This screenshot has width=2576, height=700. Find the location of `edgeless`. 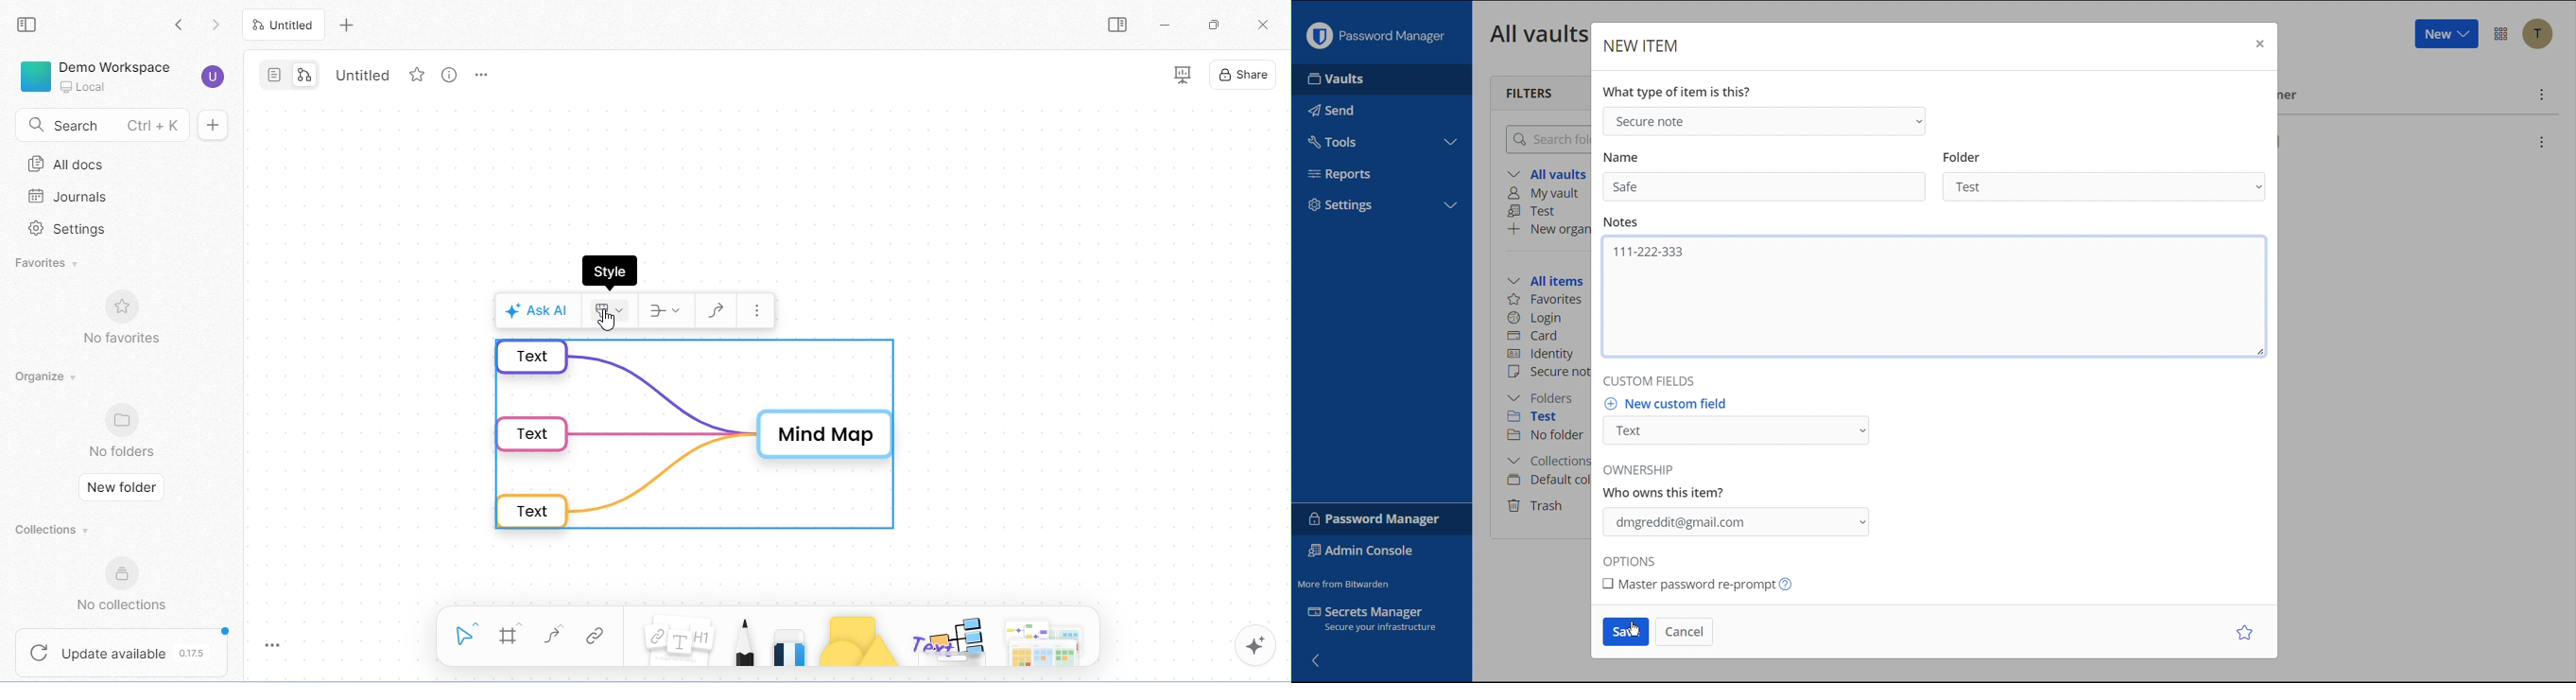

edgeless is located at coordinates (310, 75).